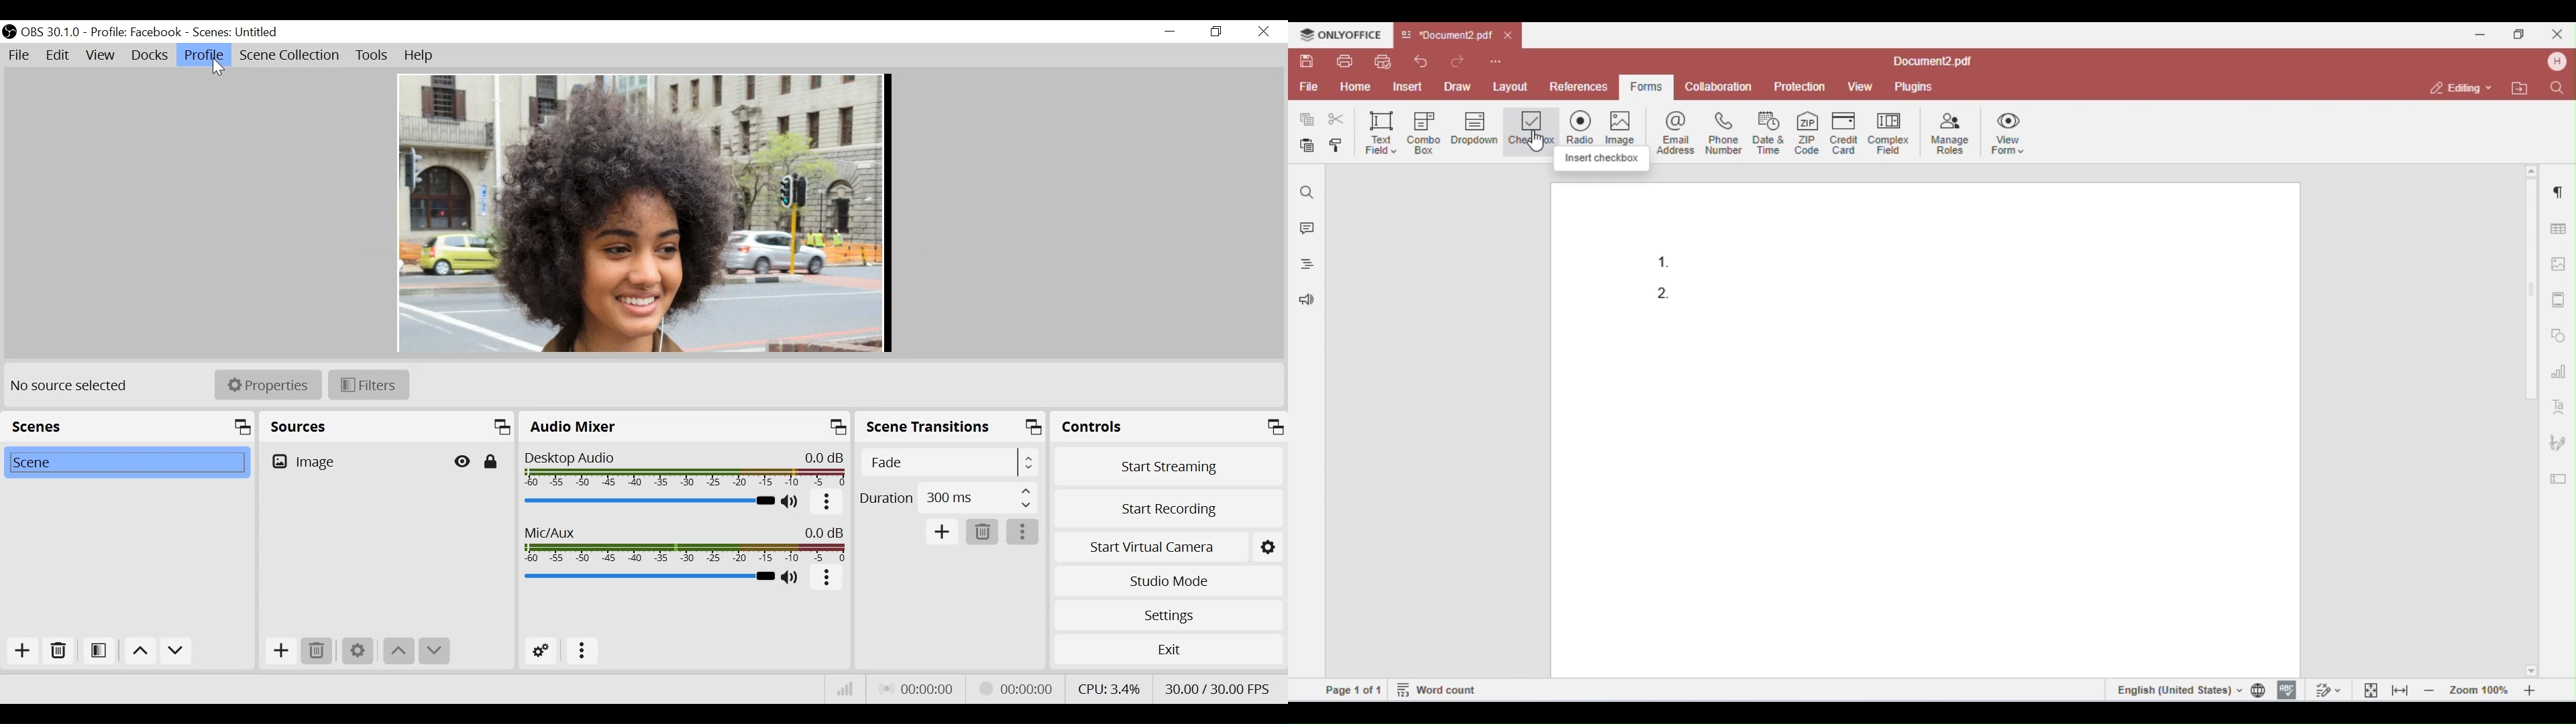 The image size is (2576, 728). I want to click on Docks, so click(150, 56).